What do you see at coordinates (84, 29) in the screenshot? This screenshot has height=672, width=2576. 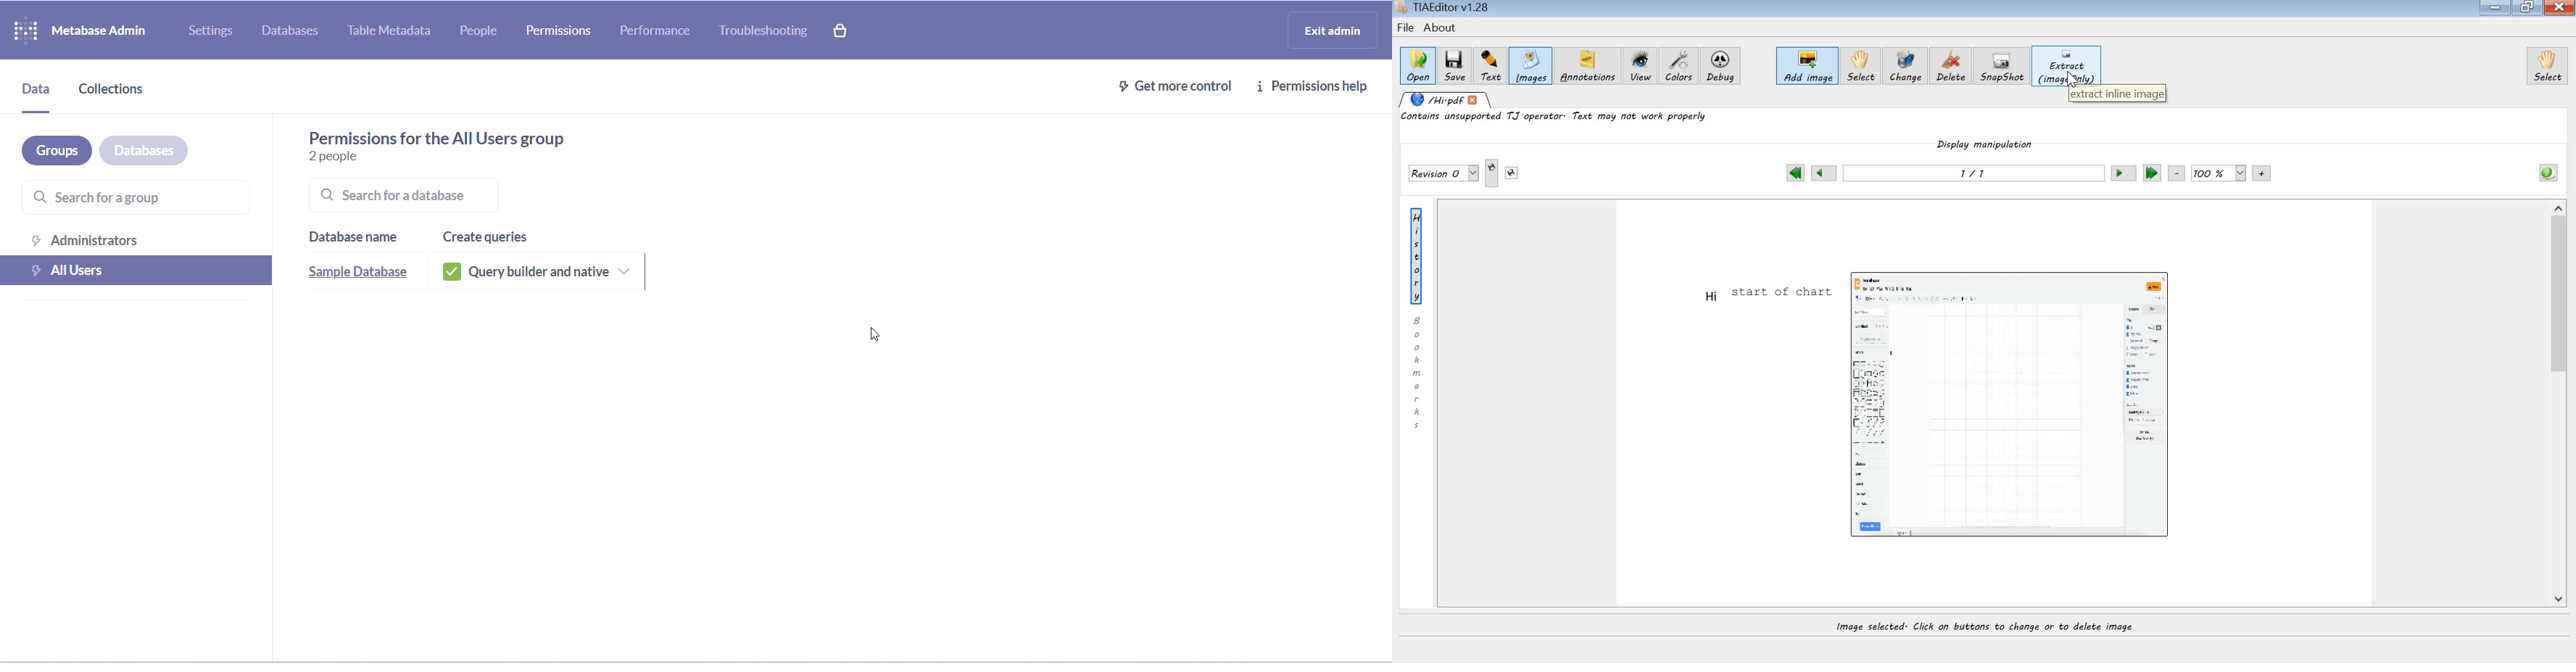 I see `logo and name` at bounding box center [84, 29].